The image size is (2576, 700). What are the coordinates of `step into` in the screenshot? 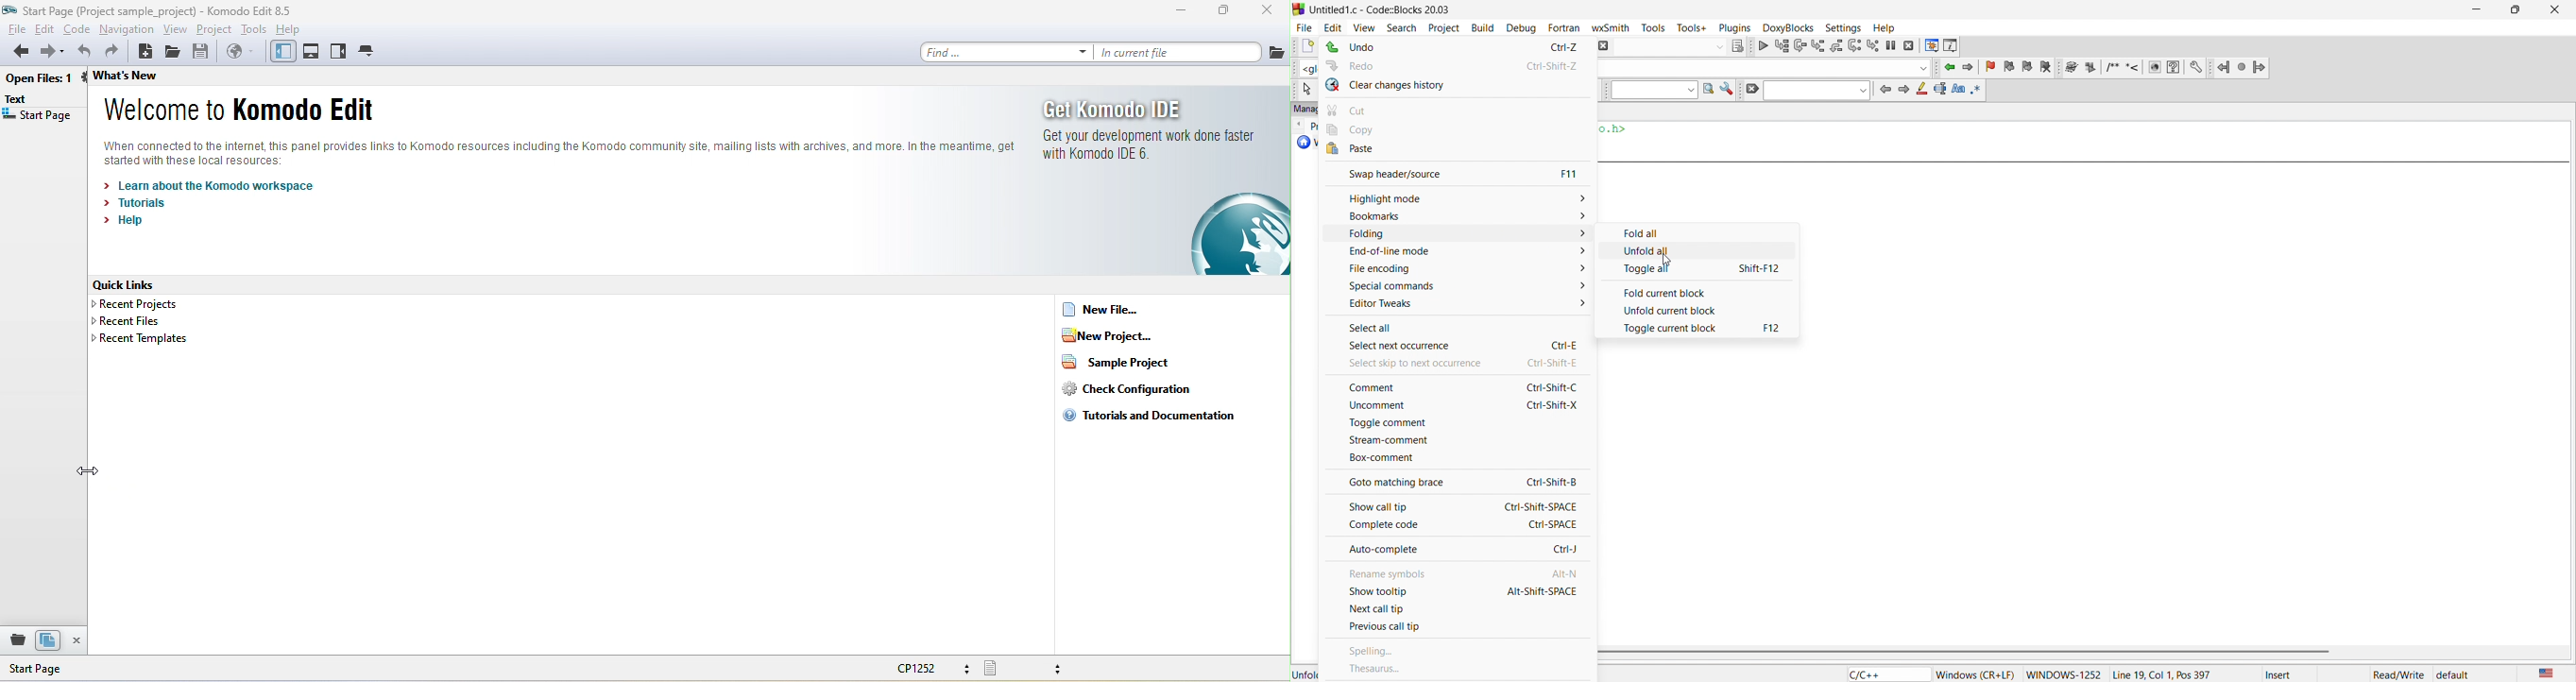 It's located at (1818, 46).